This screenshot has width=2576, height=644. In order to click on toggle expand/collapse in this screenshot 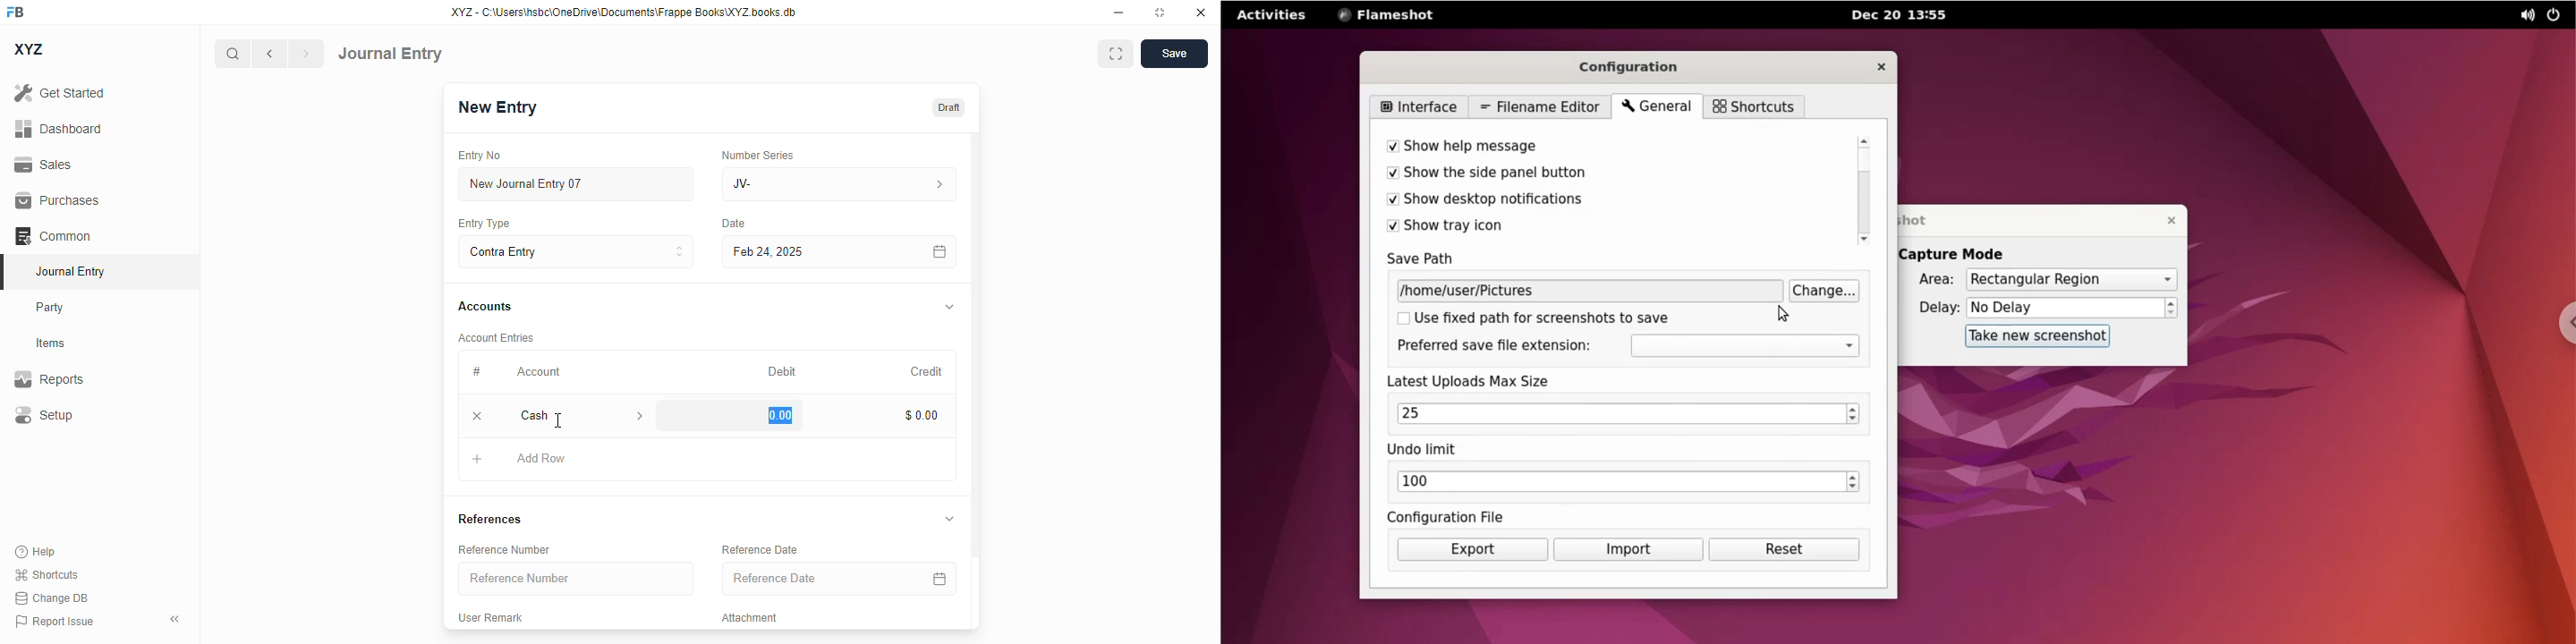, I will do `click(950, 519)`.